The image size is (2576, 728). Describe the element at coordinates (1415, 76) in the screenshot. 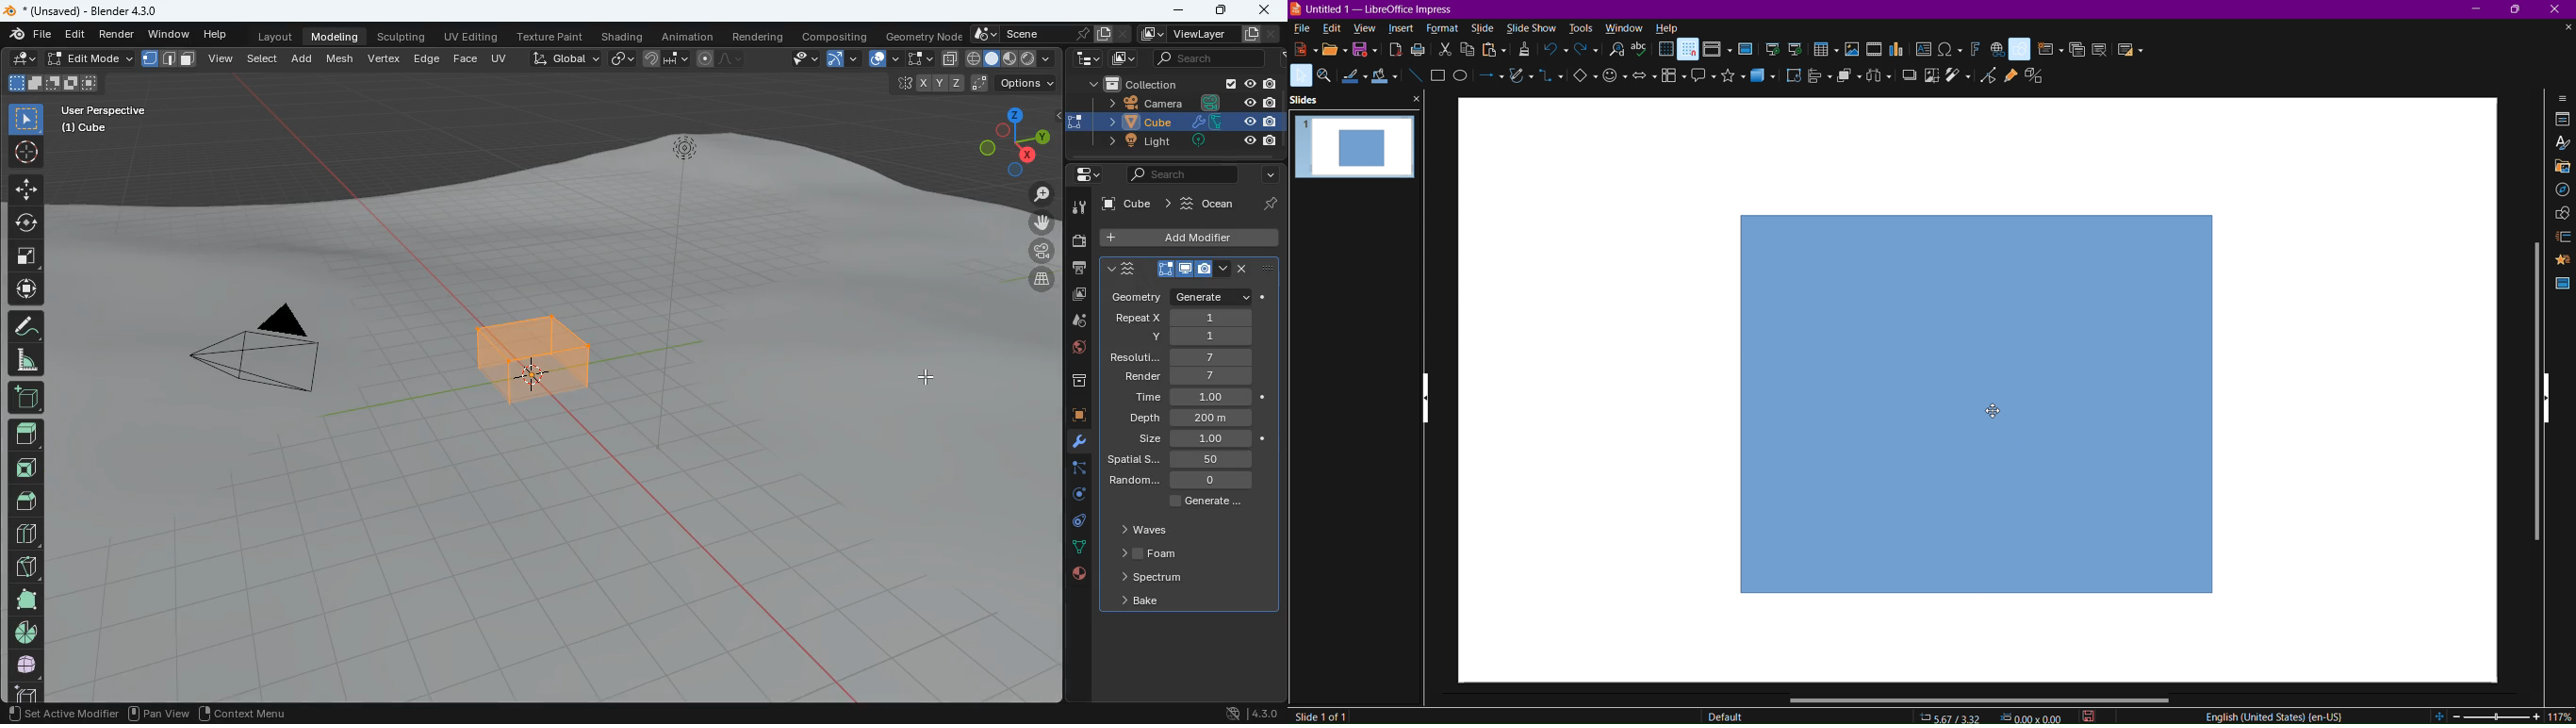

I see `Line` at that location.